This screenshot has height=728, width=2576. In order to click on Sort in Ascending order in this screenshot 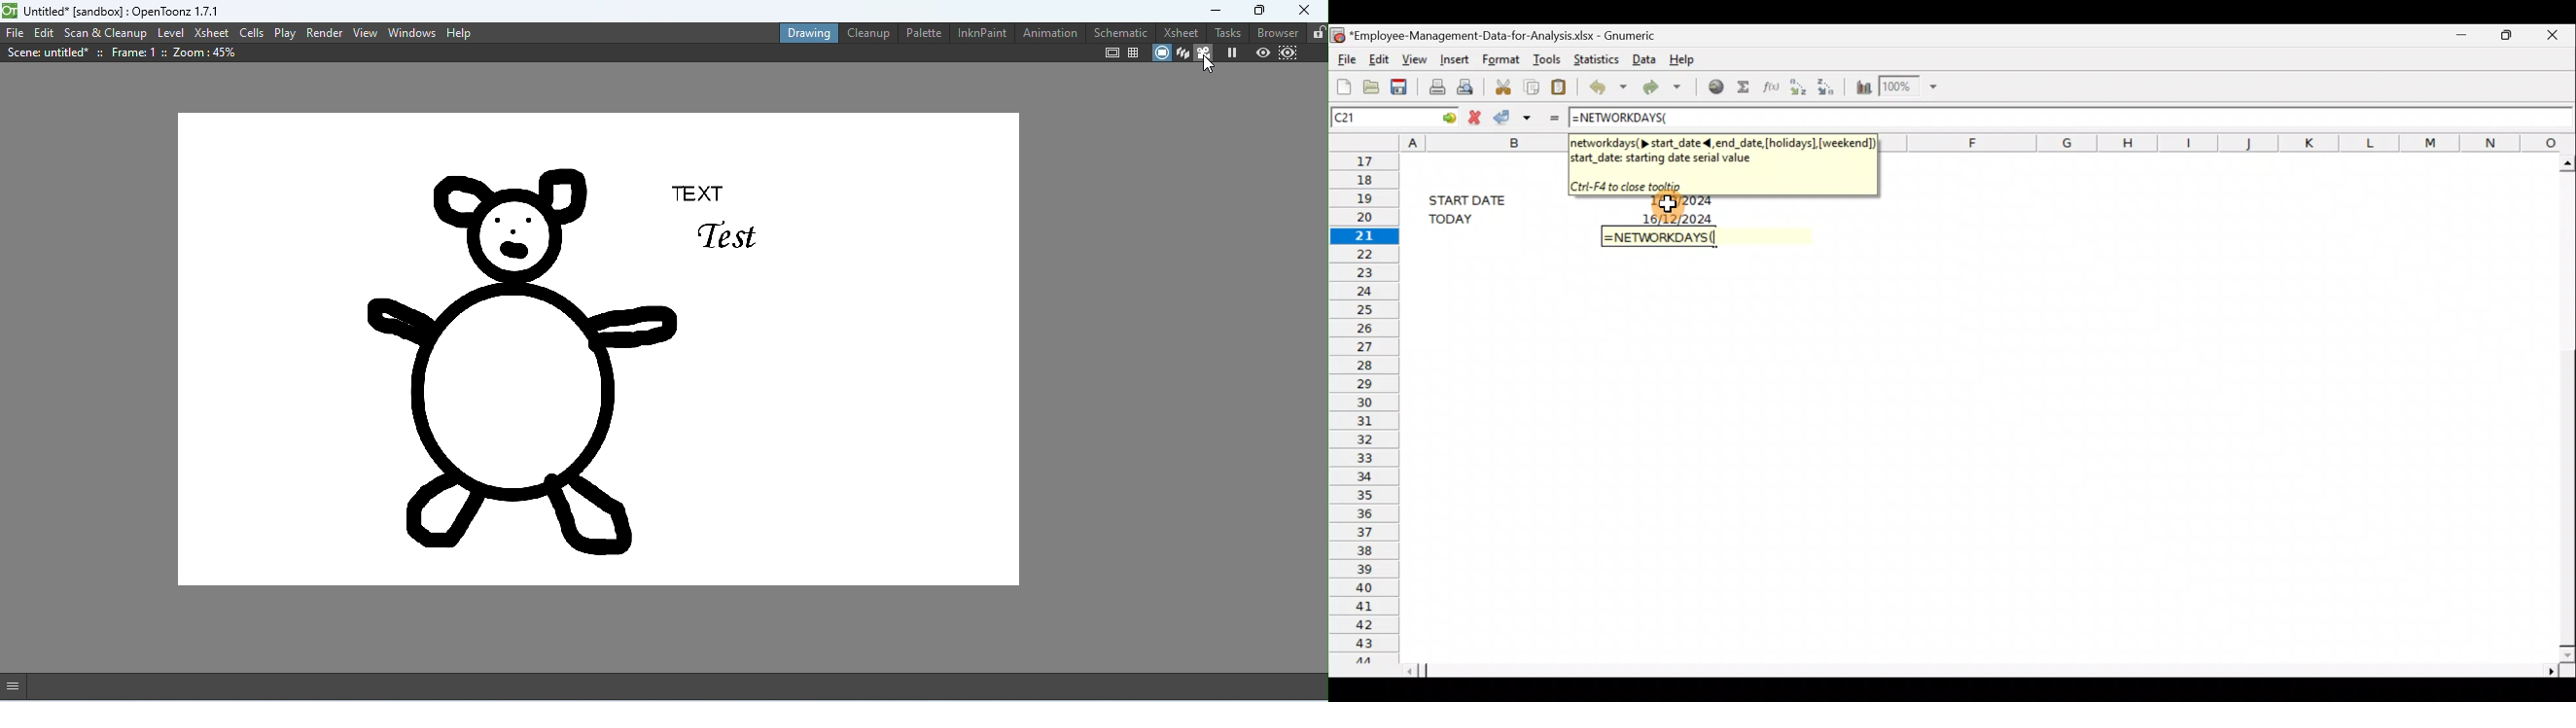, I will do `click(1797, 88)`.